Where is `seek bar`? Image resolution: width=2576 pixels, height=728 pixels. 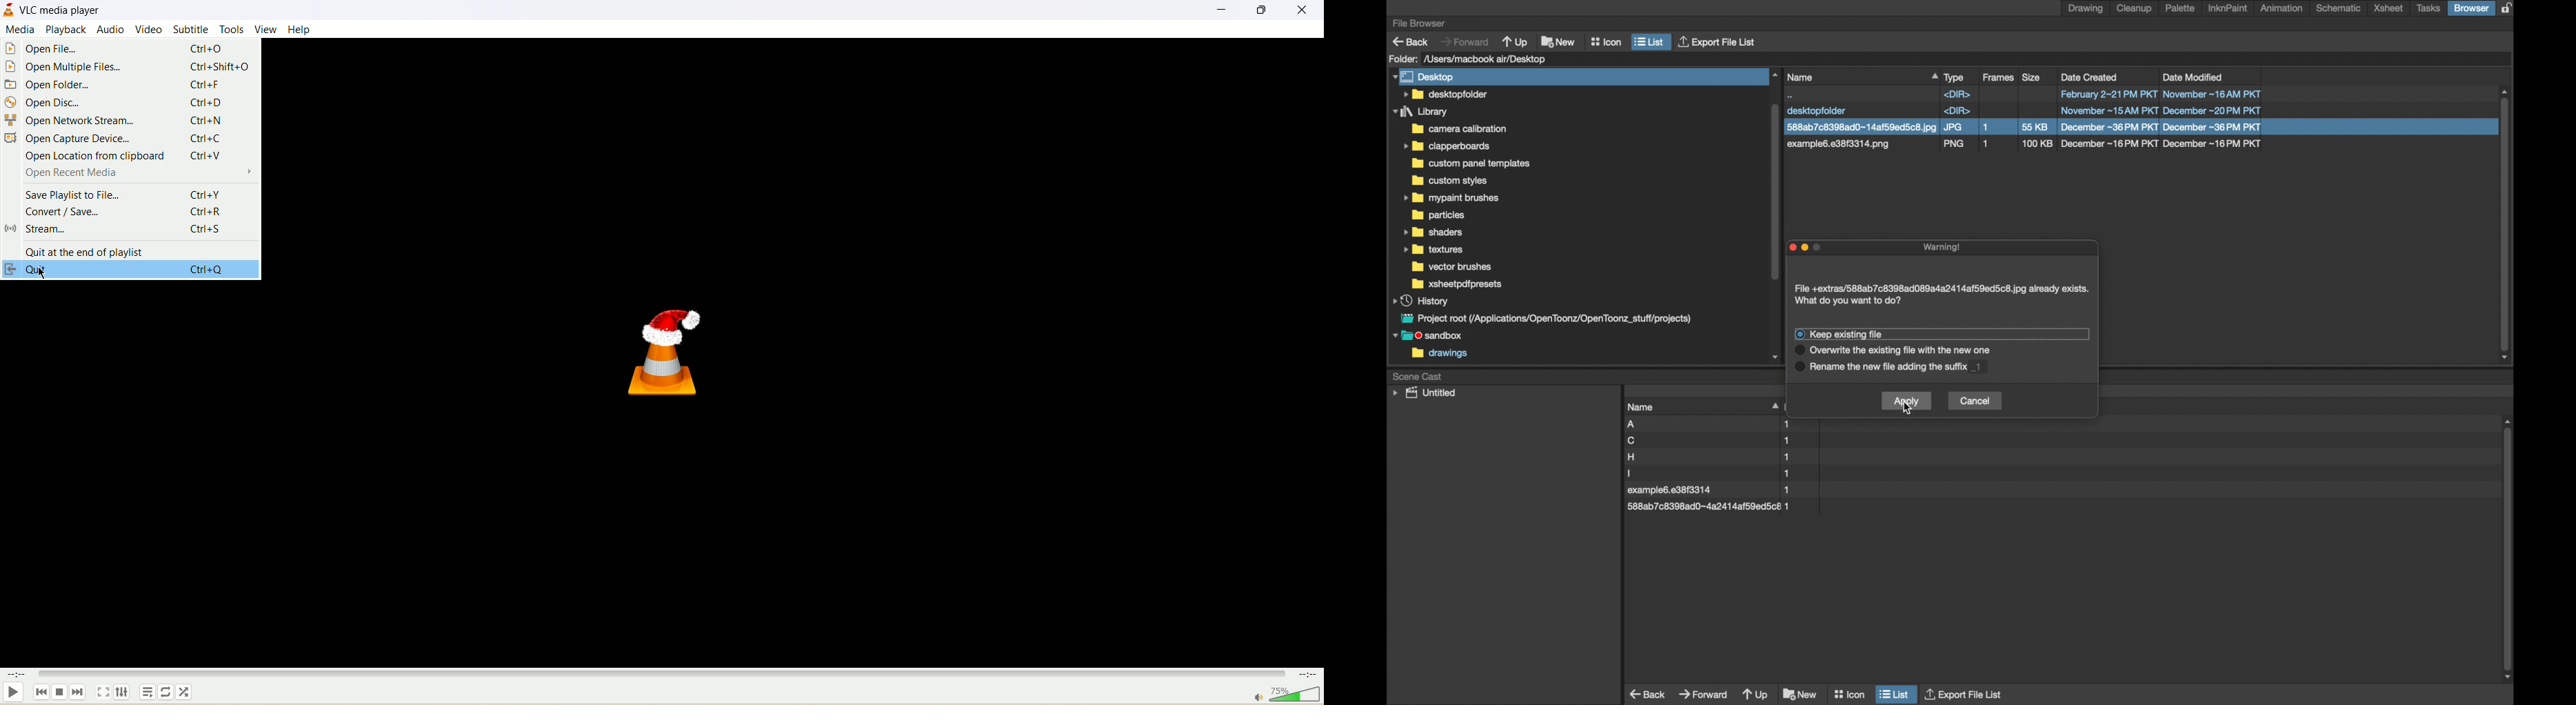
seek bar is located at coordinates (659, 675).